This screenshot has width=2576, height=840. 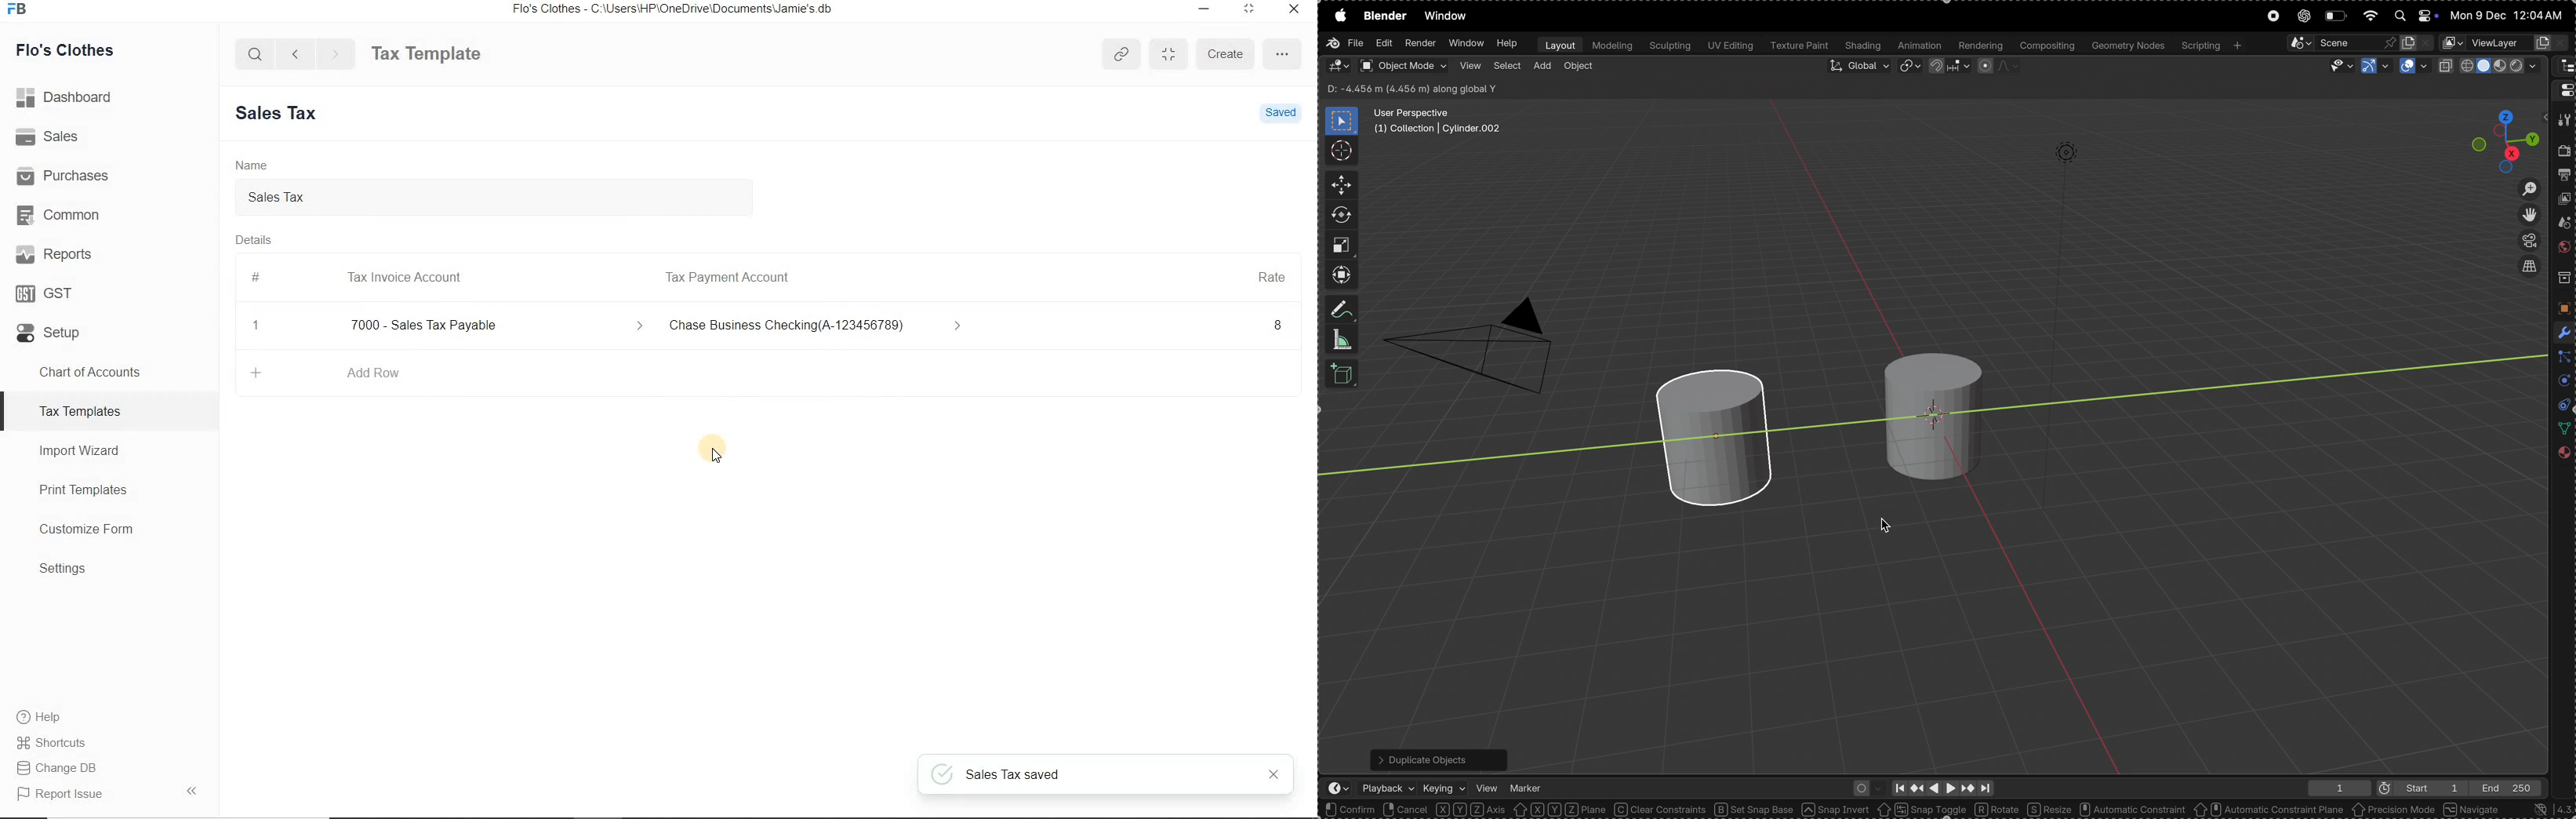 I want to click on Tax Template, so click(x=426, y=53).